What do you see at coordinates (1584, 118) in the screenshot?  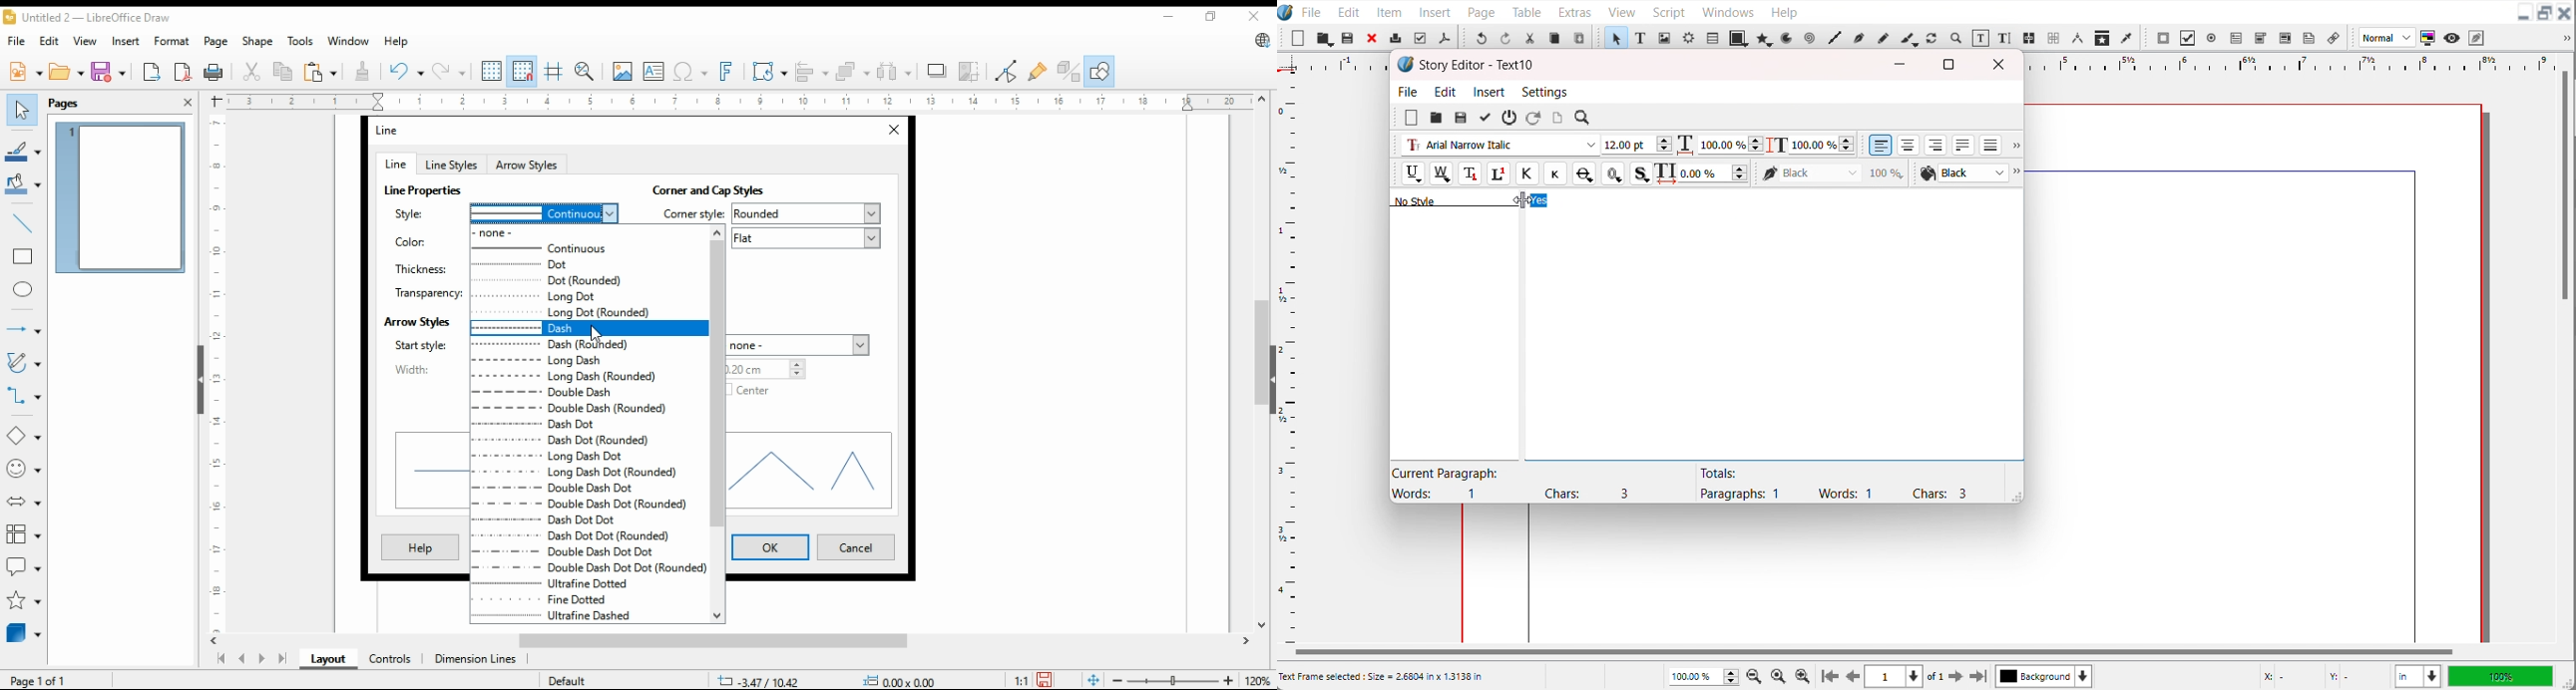 I see `Search/Replace` at bounding box center [1584, 118].